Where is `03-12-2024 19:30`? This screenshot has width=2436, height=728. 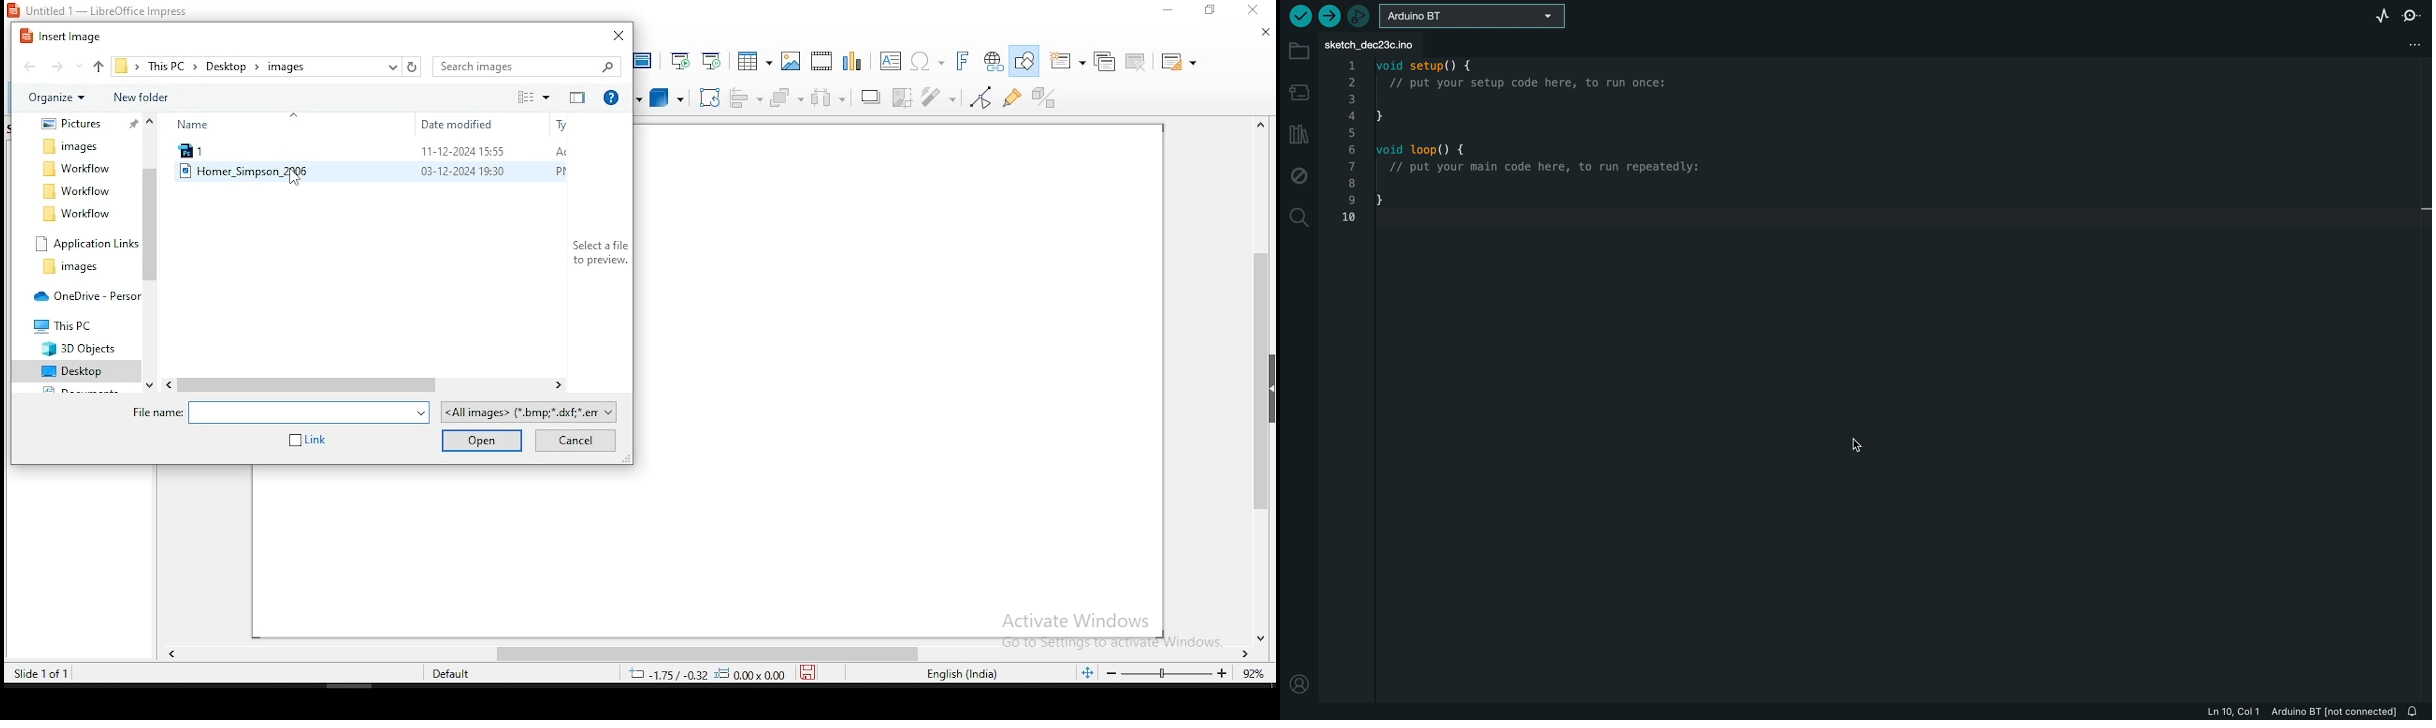 03-12-2024 19:30 is located at coordinates (461, 174).